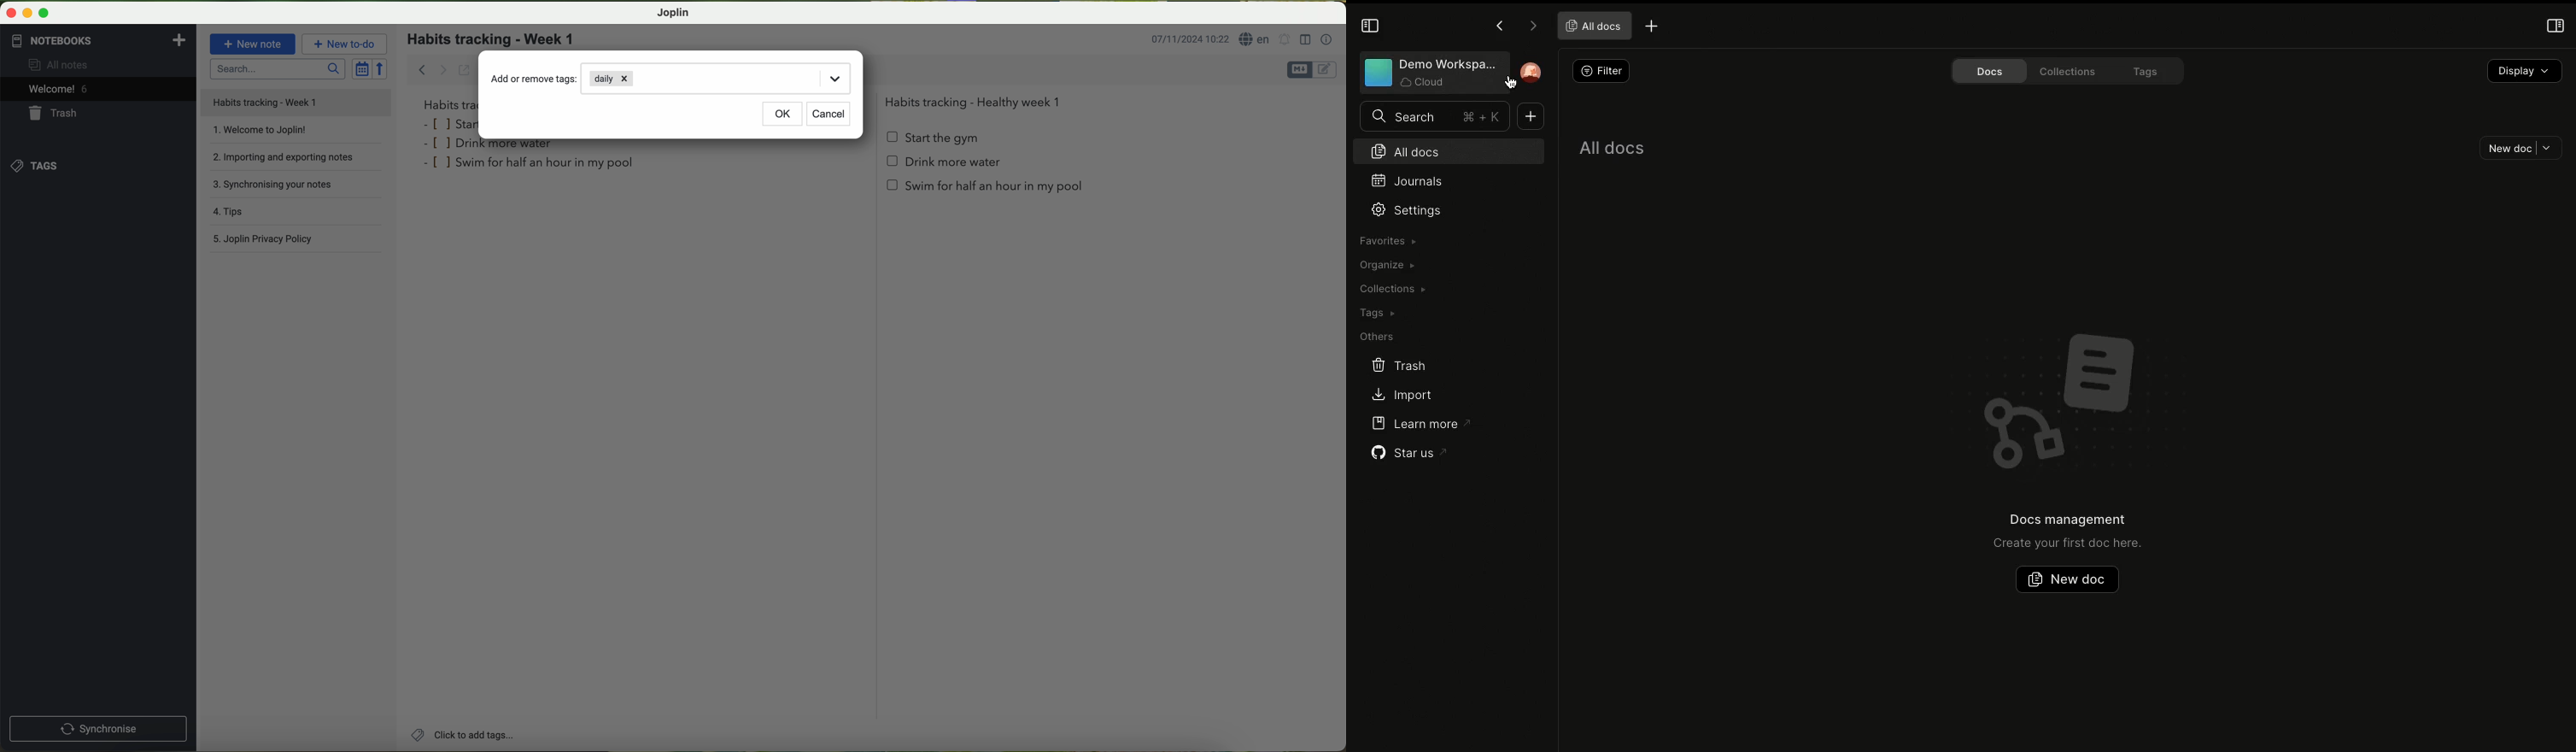 This screenshot has height=756, width=2576. Describe the element at coordinates (1590, 26) in the screenshot. I see `All docs` at that location.